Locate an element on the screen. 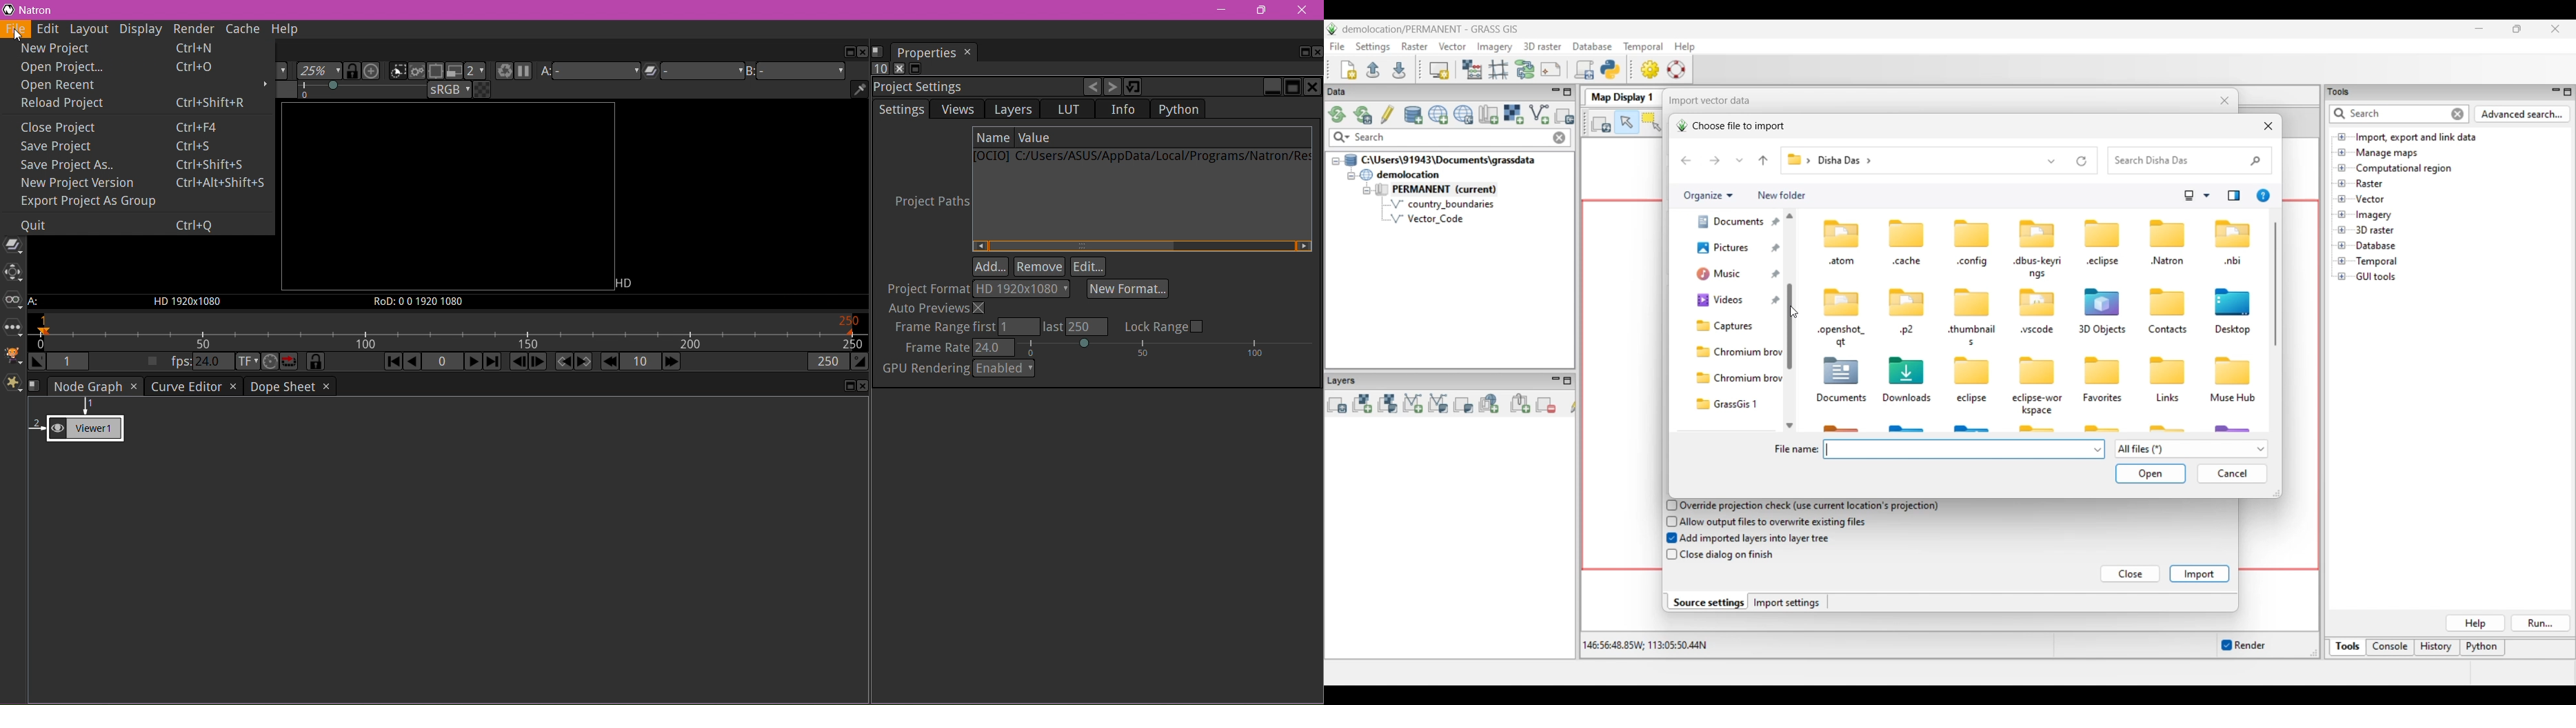 The width and height of the screenshot is (2576, 728). Transform is located at coordinates (14, 273).